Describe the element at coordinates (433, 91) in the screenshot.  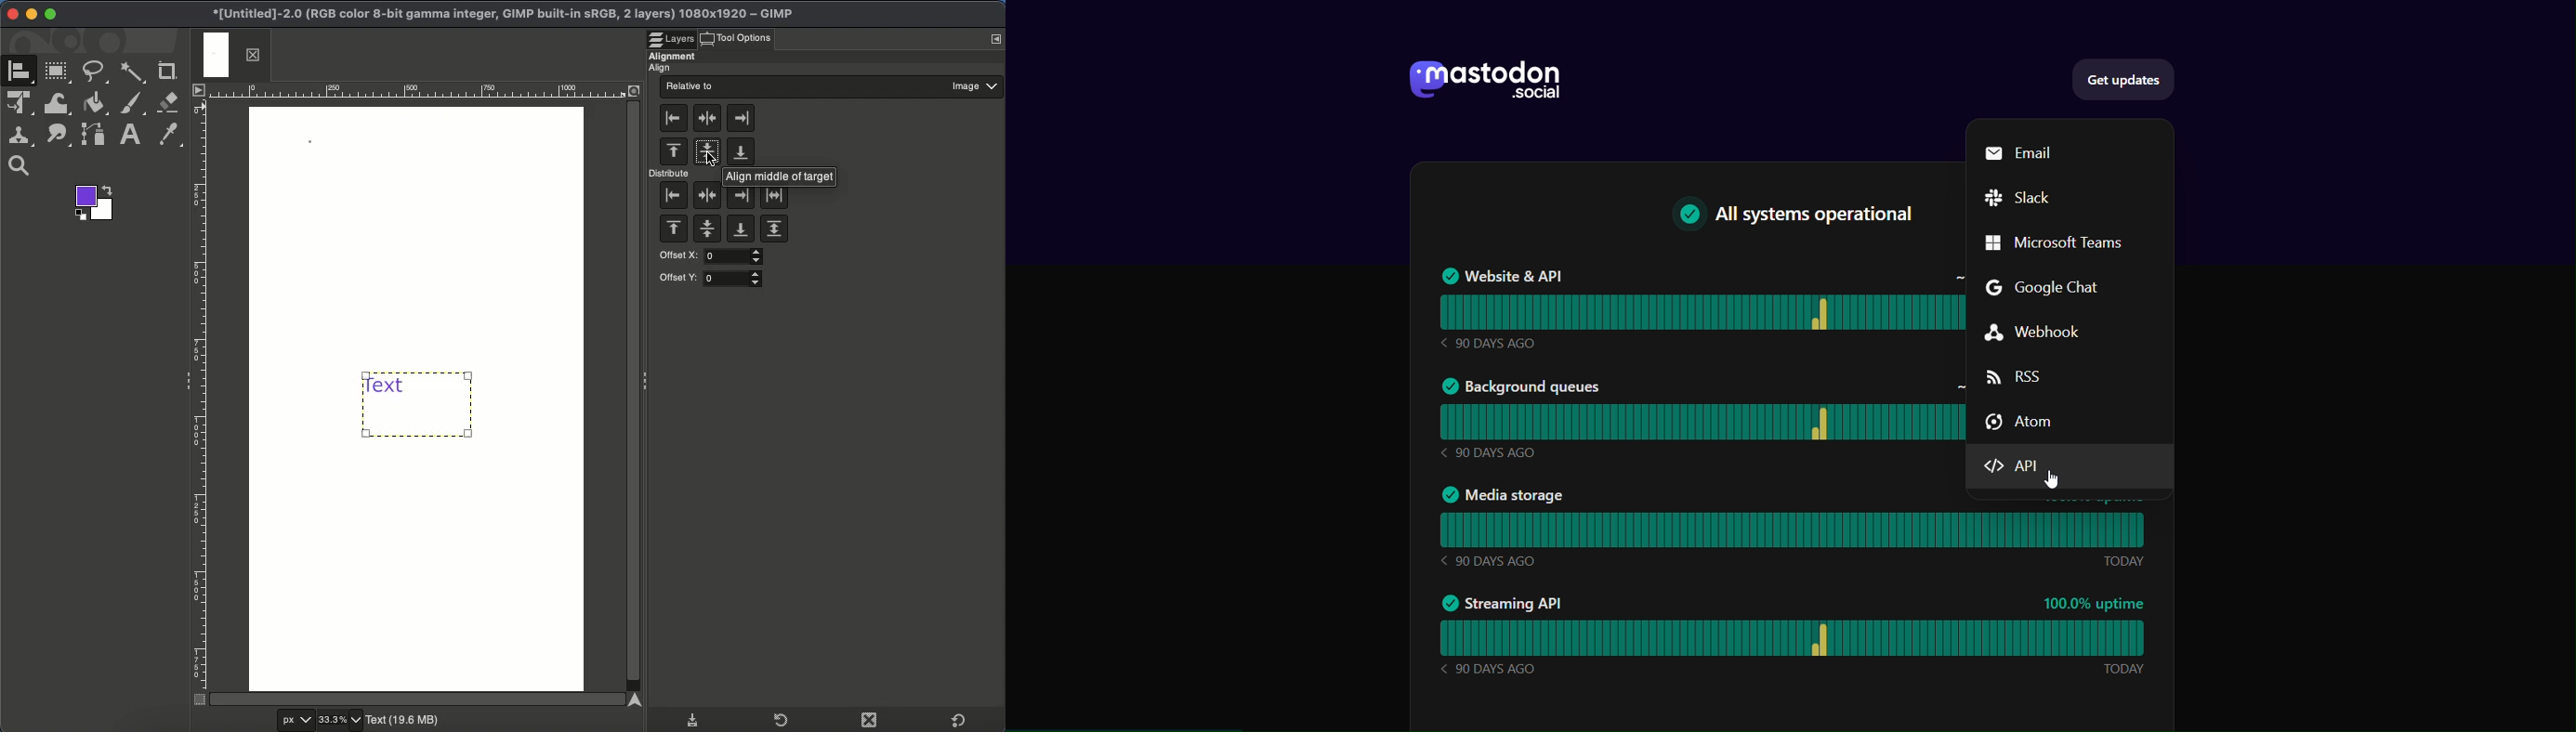
I see `Ruler` at that location.